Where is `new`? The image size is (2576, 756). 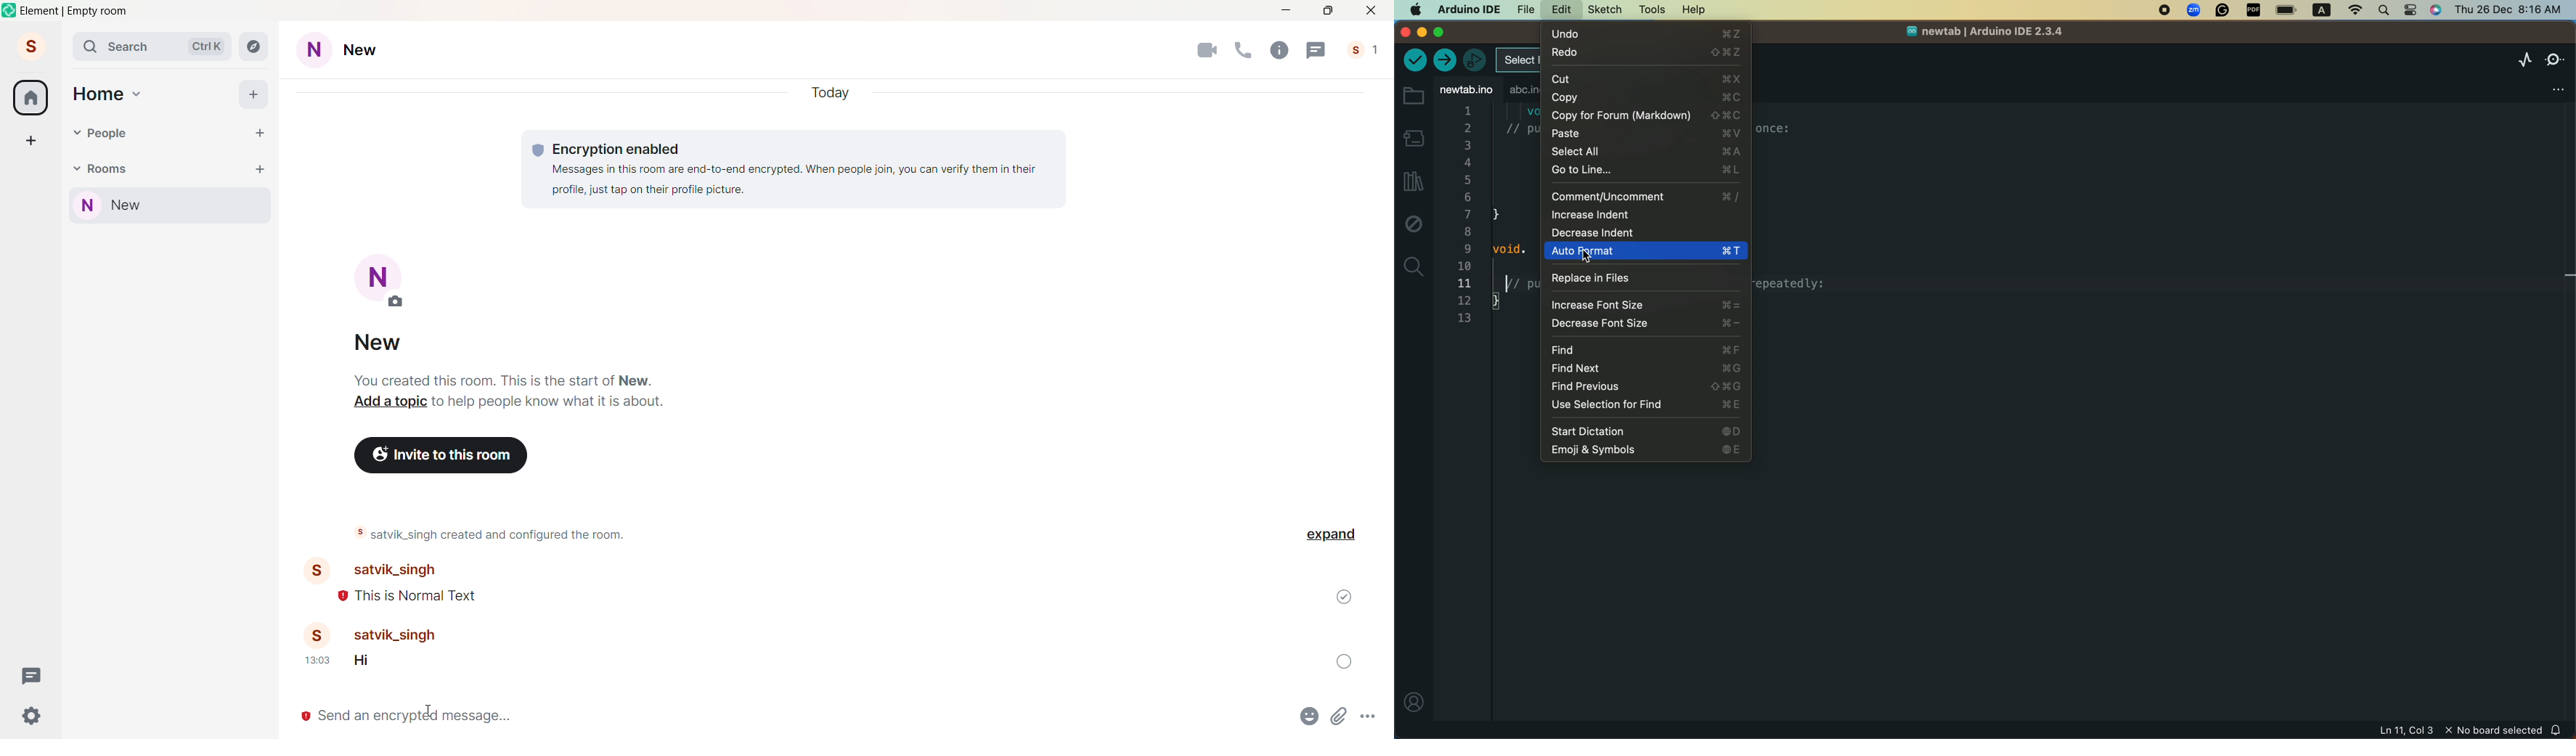
new is located at coordinates (384, 340).